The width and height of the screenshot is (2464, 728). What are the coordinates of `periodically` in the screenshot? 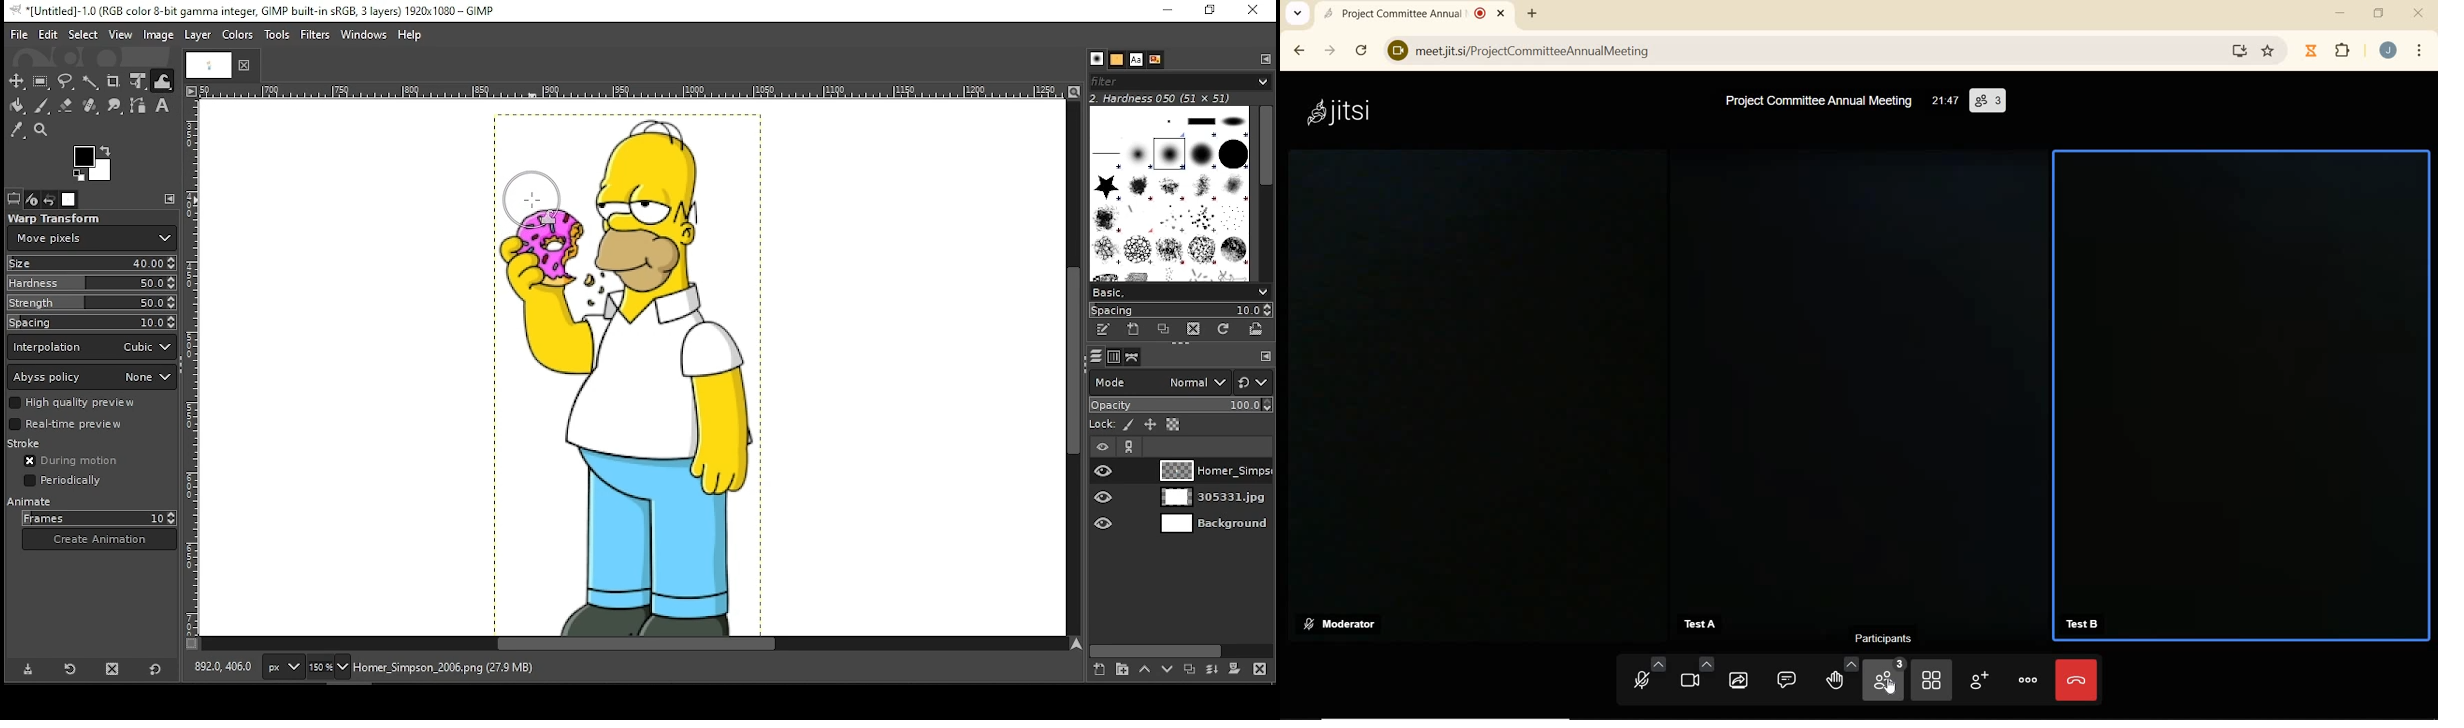 It's located at (64, 480).